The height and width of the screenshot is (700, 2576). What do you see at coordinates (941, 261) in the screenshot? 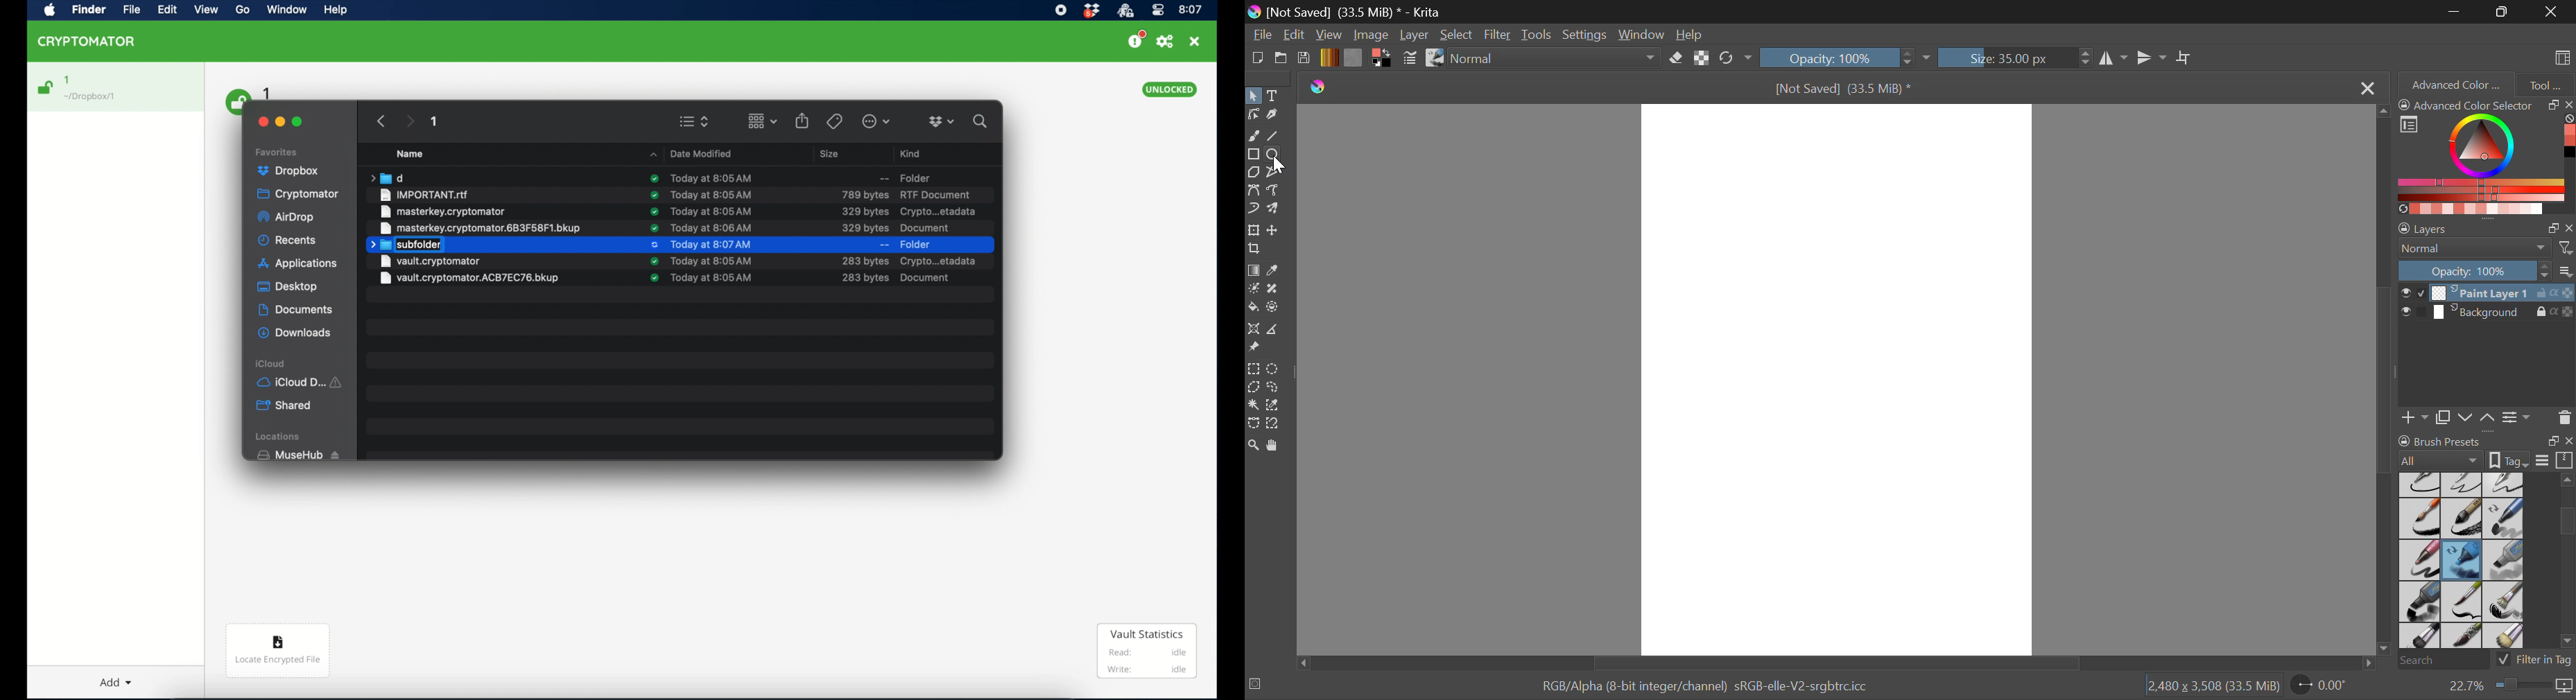
I see `document` at bounding box center [941, 261].